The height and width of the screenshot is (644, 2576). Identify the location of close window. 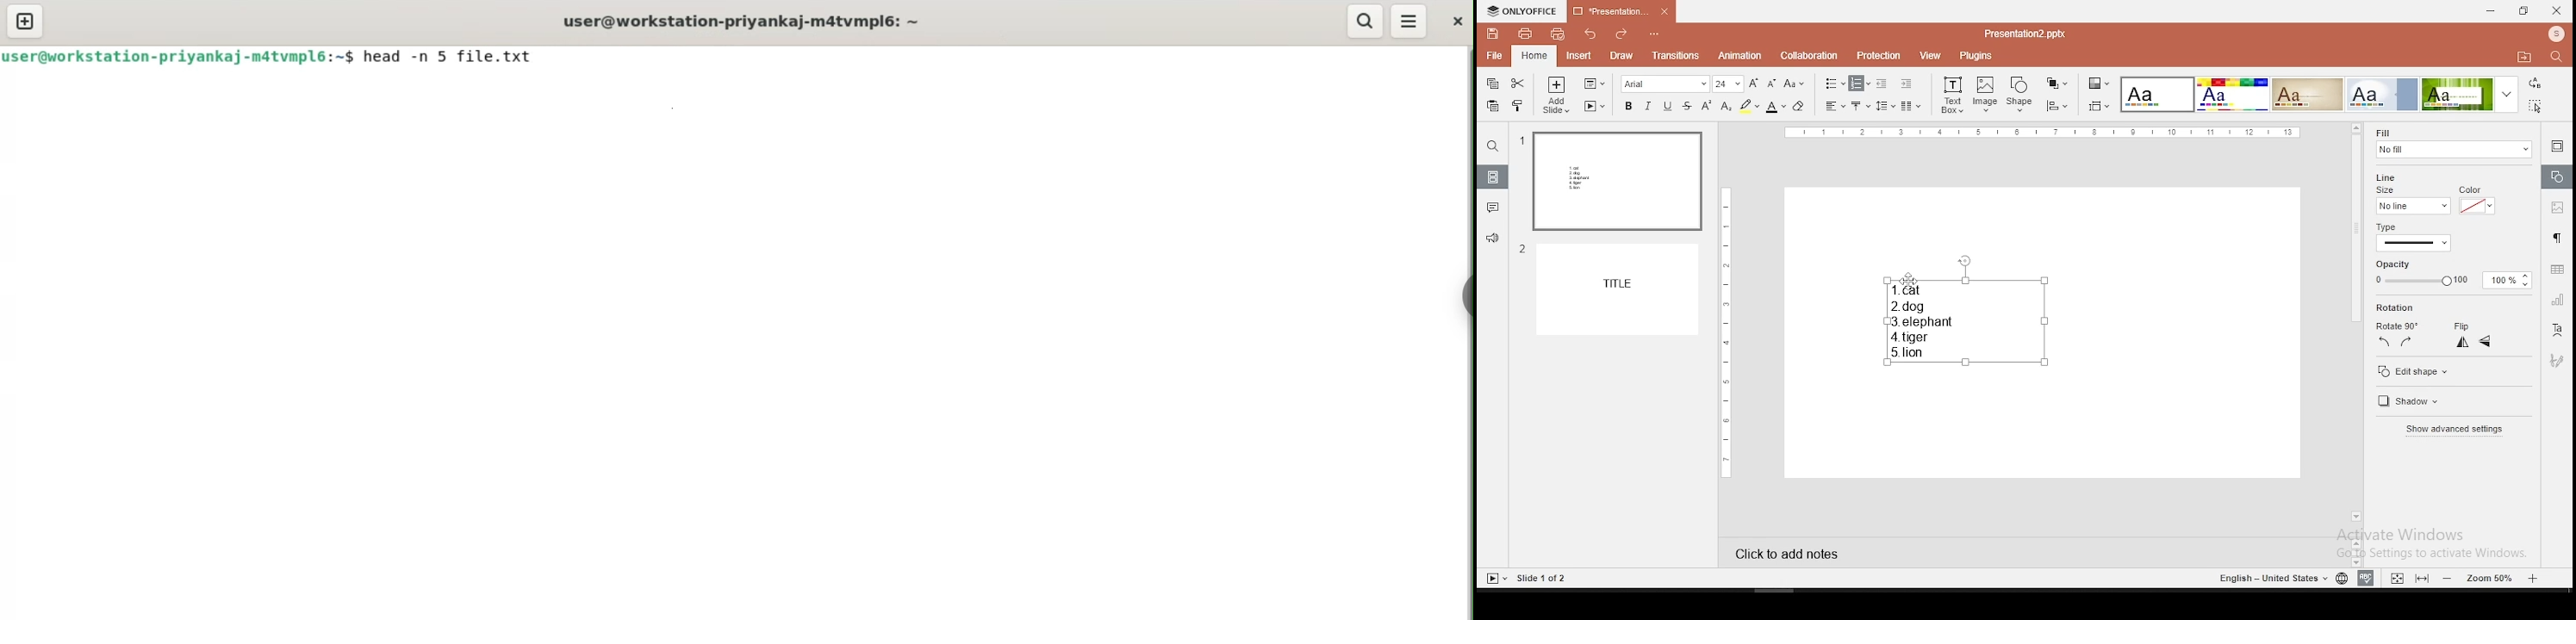
(2557, 10).